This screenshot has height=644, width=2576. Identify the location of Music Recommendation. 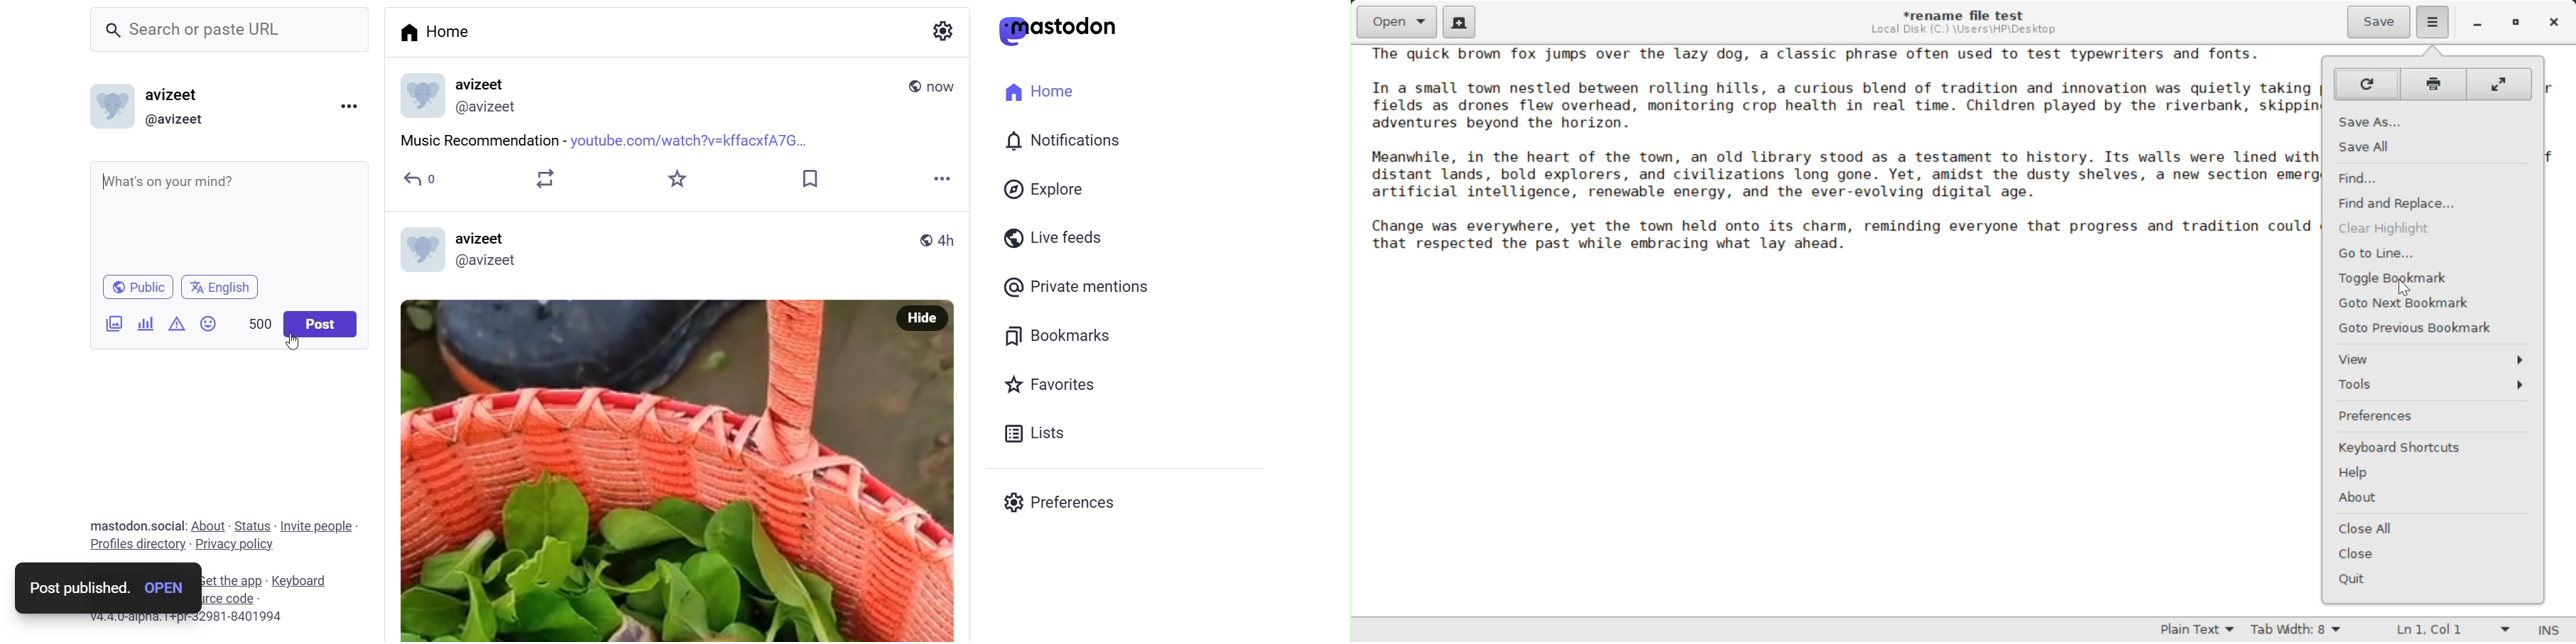
(482, 139).